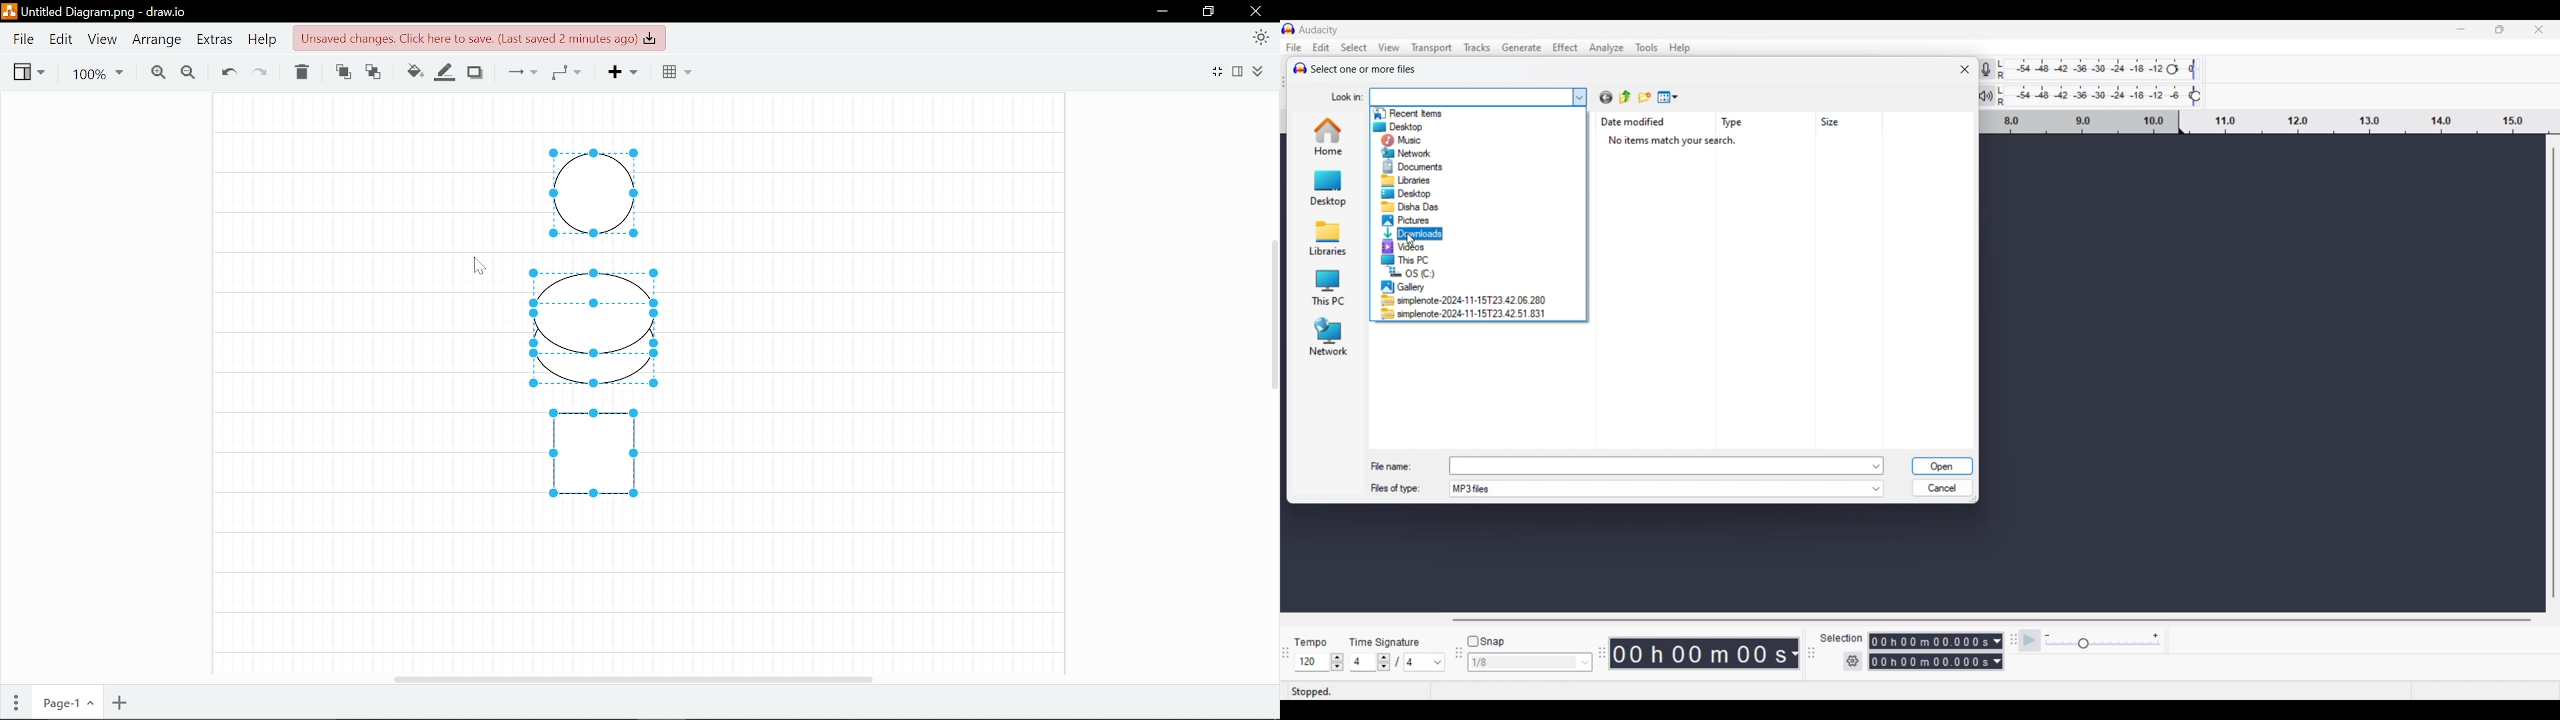 The width and height of the screenshot is (2576, 728). Describe the element at coordinates (1668, 97) in the screenshot. I see `View menu` at that location.